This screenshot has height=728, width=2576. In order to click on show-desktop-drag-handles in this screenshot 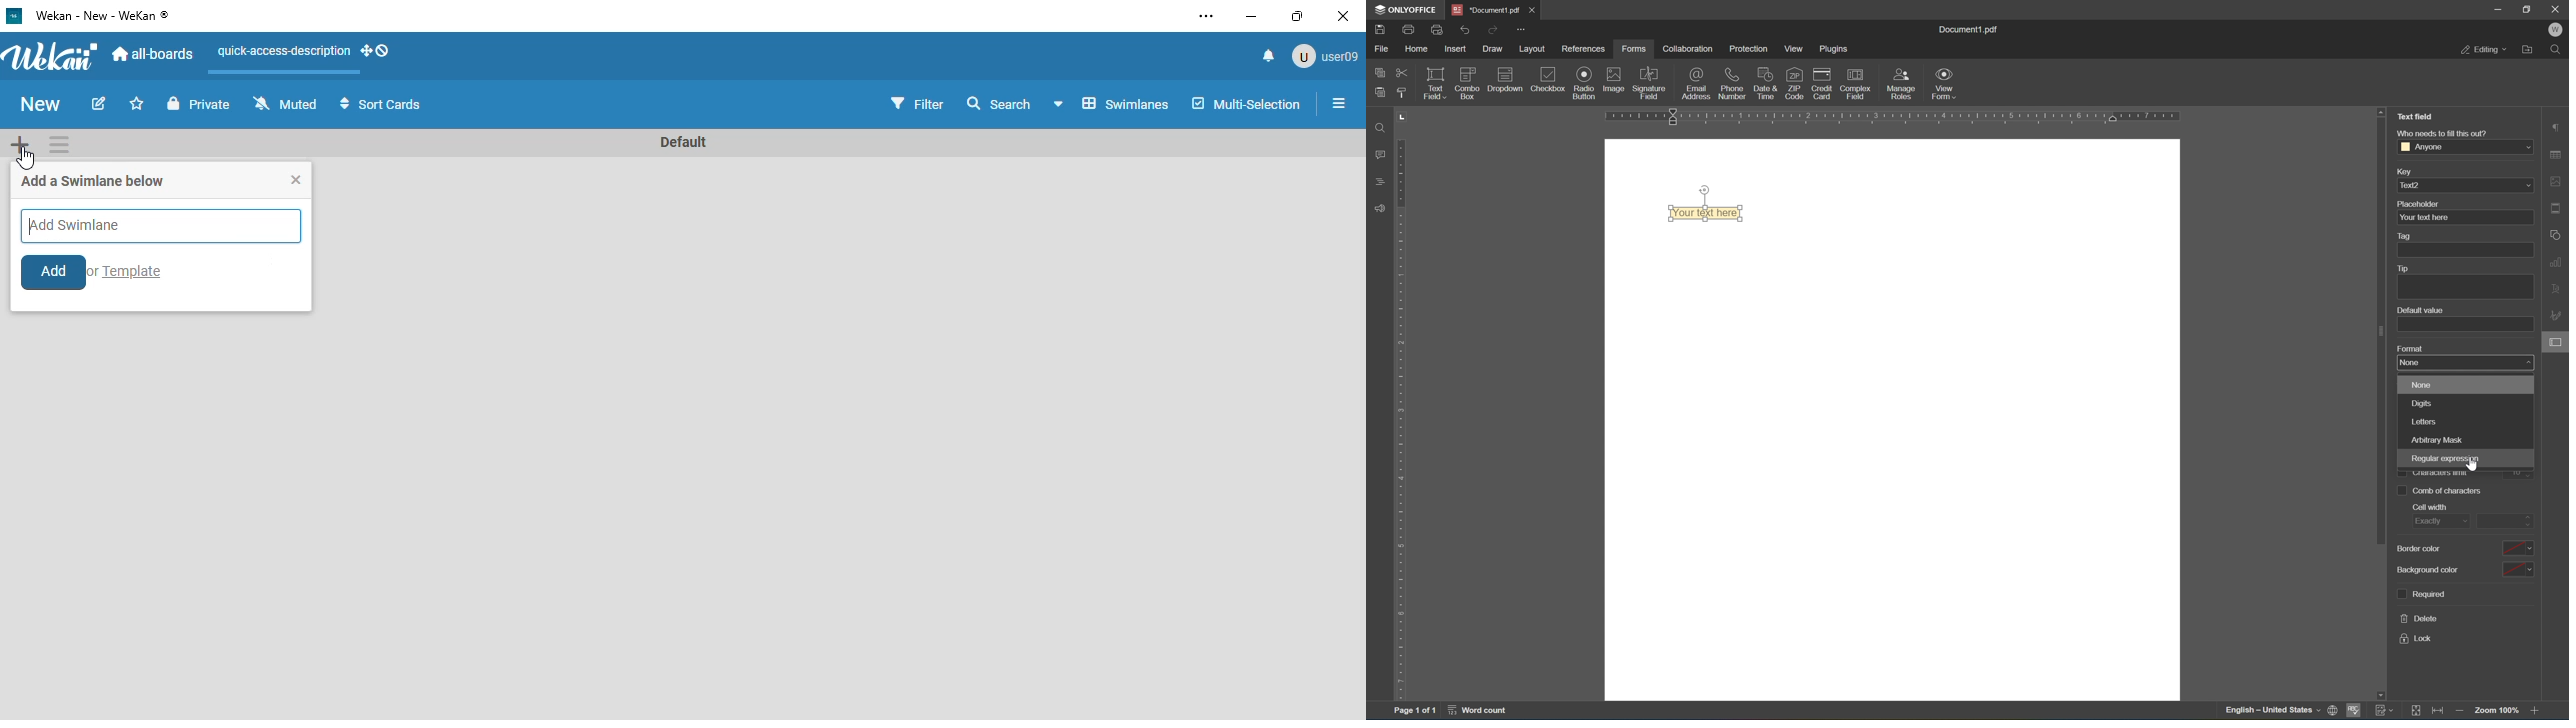, I will do `click(375, 51)`.